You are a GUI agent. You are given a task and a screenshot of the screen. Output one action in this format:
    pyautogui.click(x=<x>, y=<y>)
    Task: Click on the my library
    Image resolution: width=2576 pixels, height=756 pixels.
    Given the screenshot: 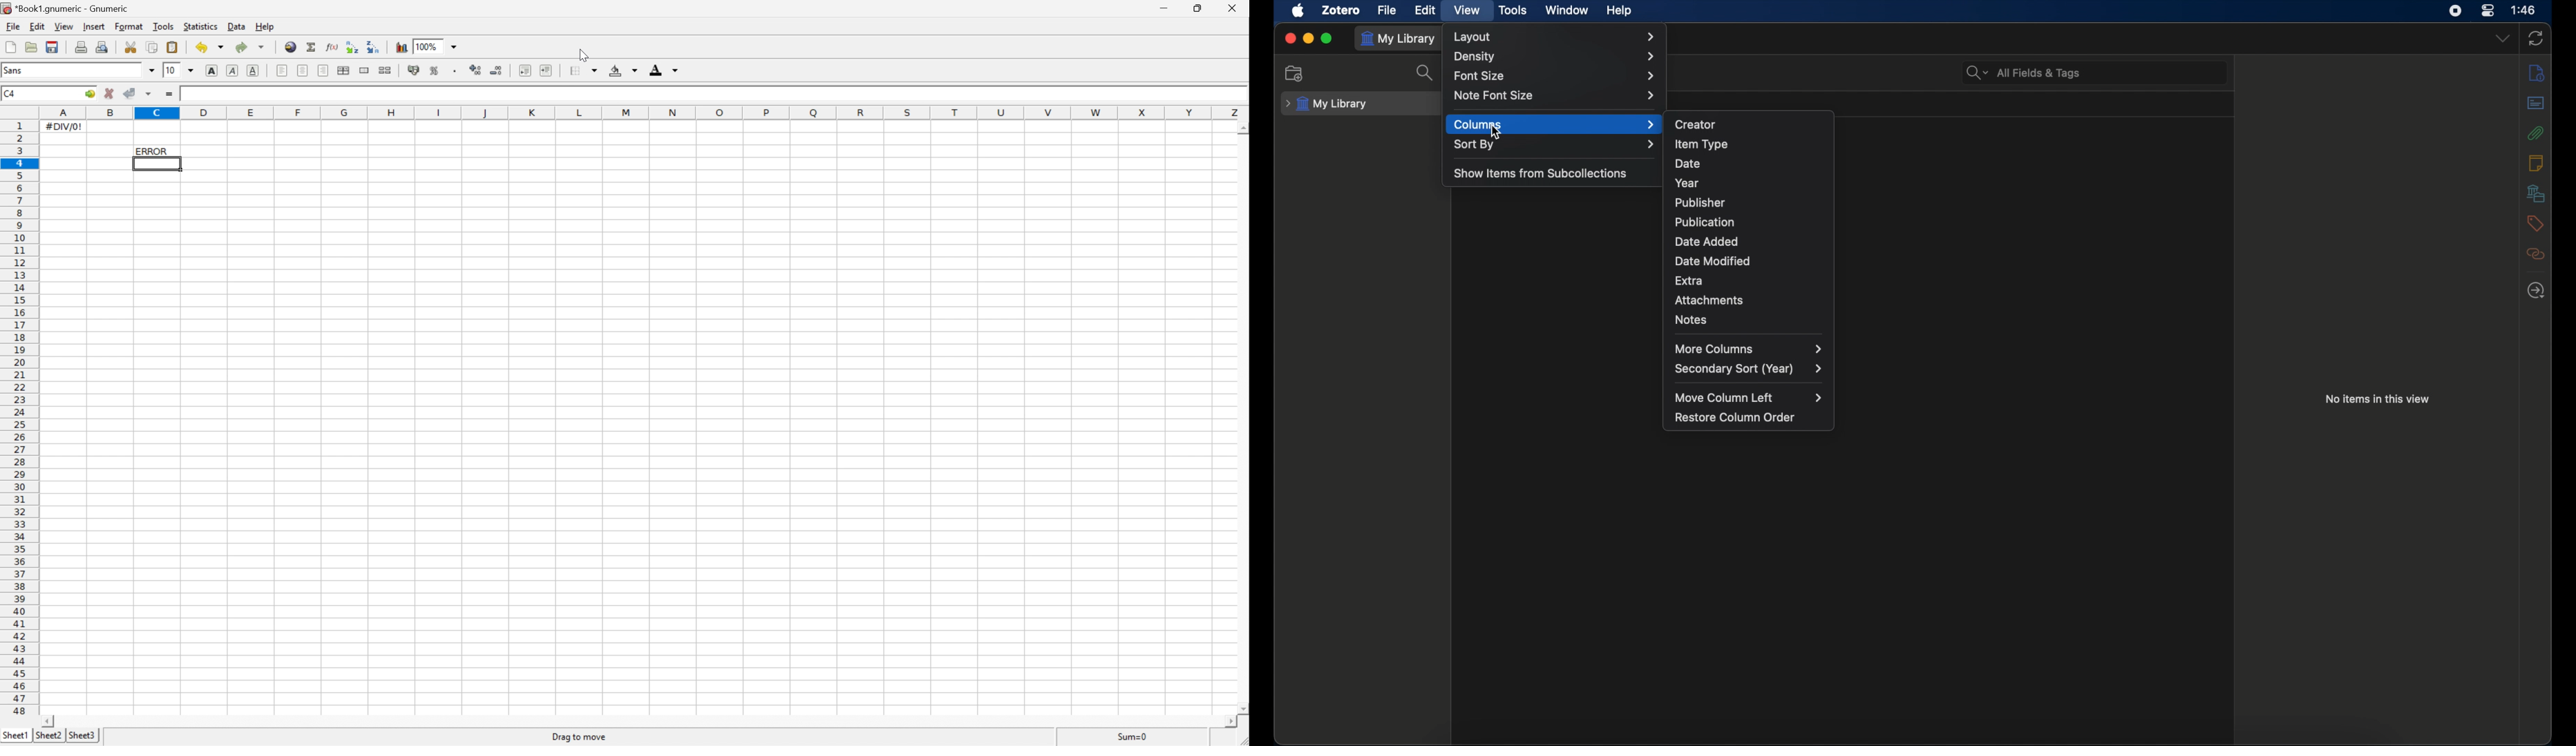 What is the action you would take?
    pyautogui.click(x=1327, y=104)
    